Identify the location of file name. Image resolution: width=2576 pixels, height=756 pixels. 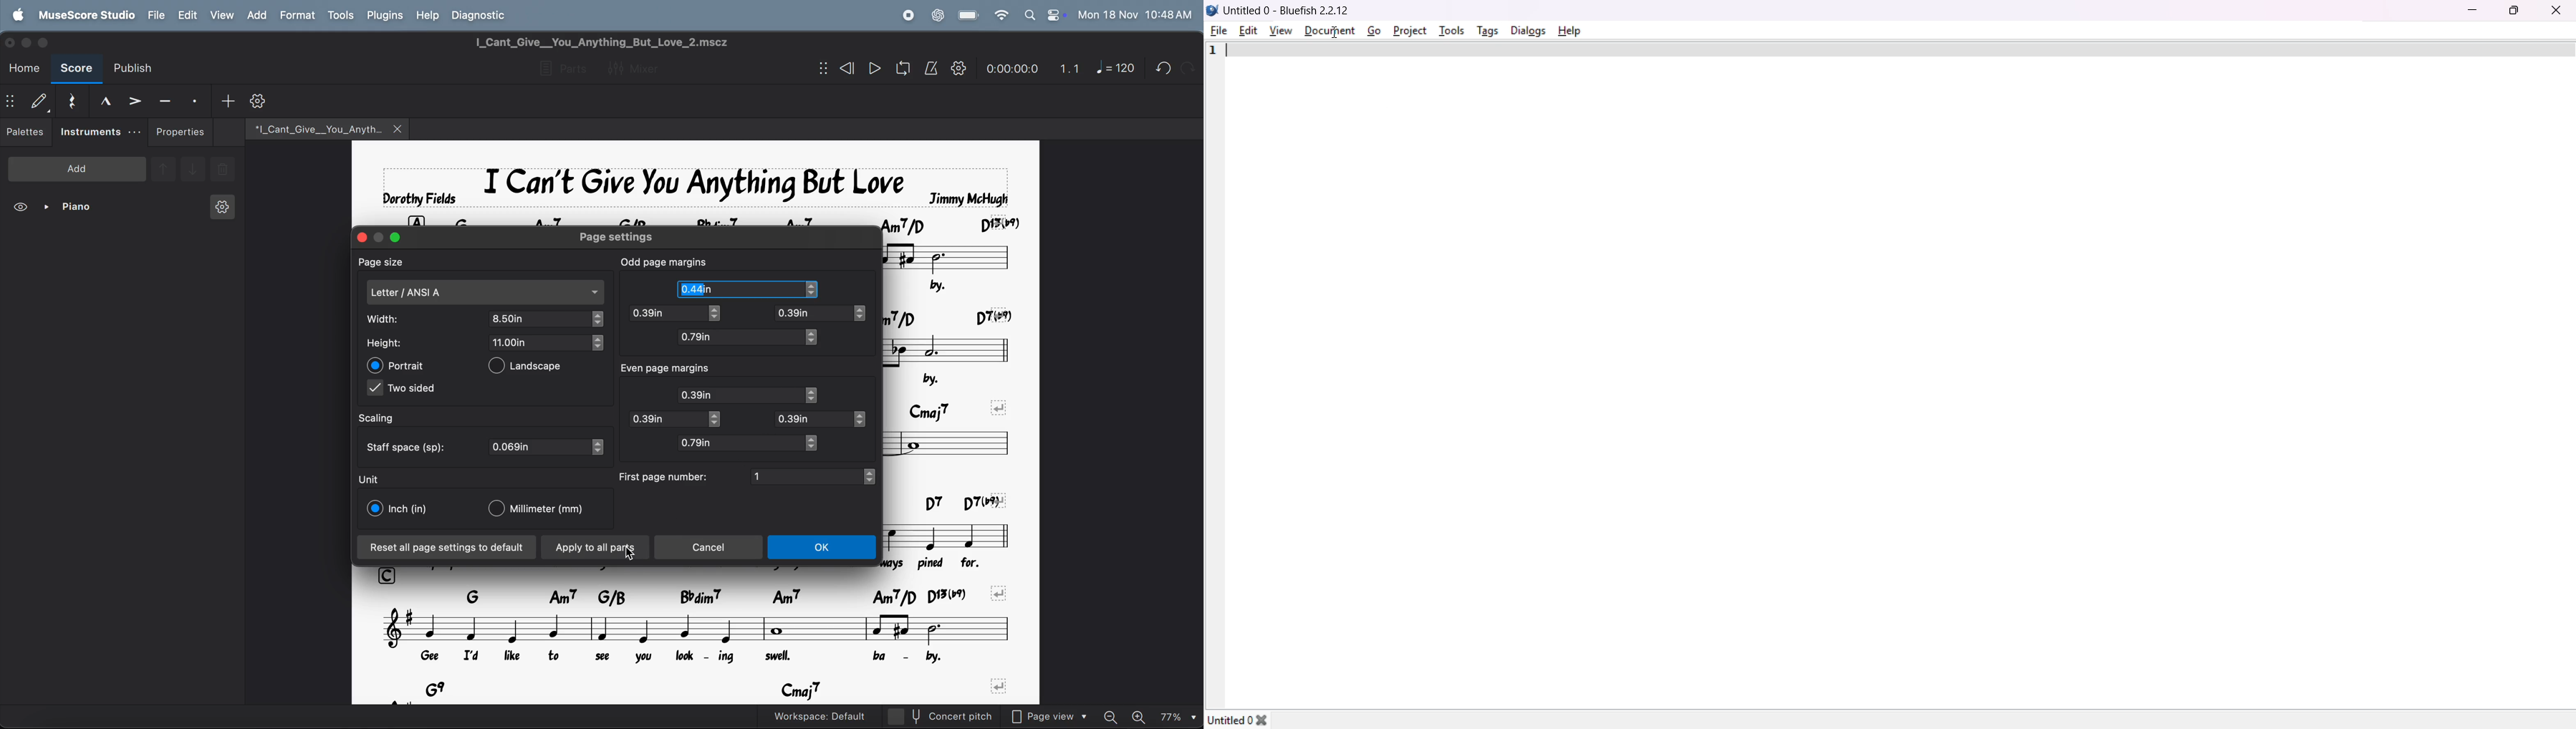
(312, 128).